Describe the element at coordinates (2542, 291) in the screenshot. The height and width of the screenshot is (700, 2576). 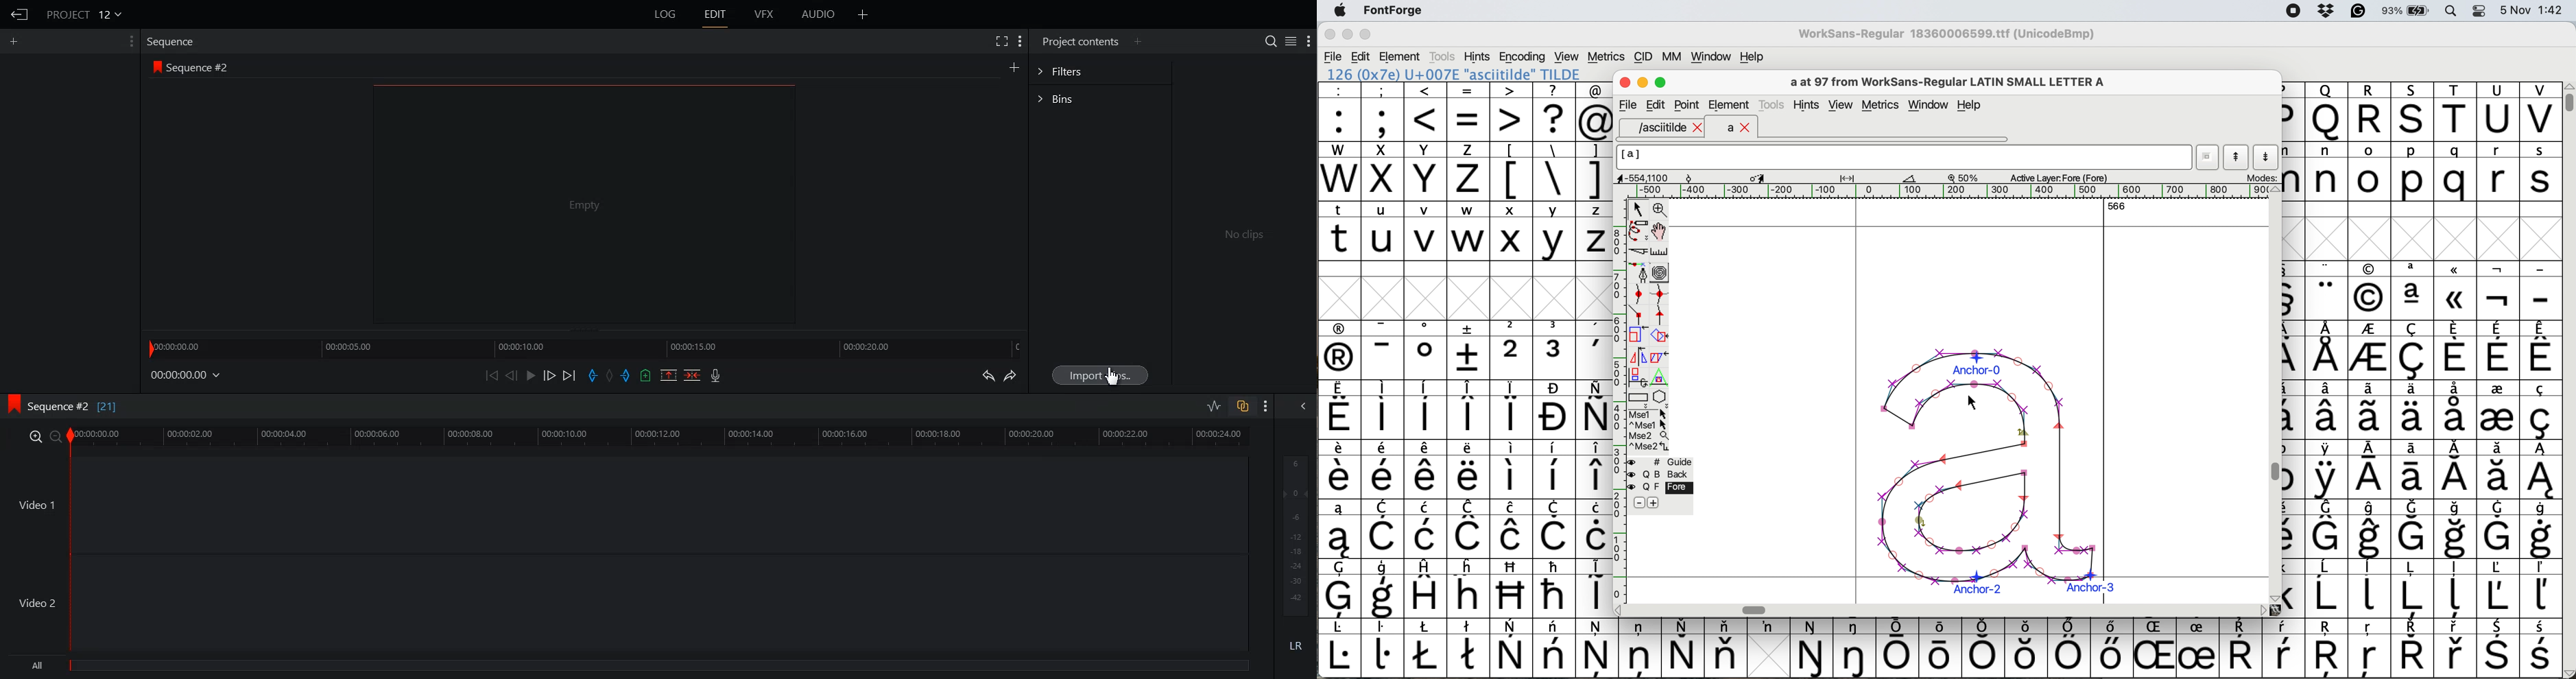
I see `-` at that location.